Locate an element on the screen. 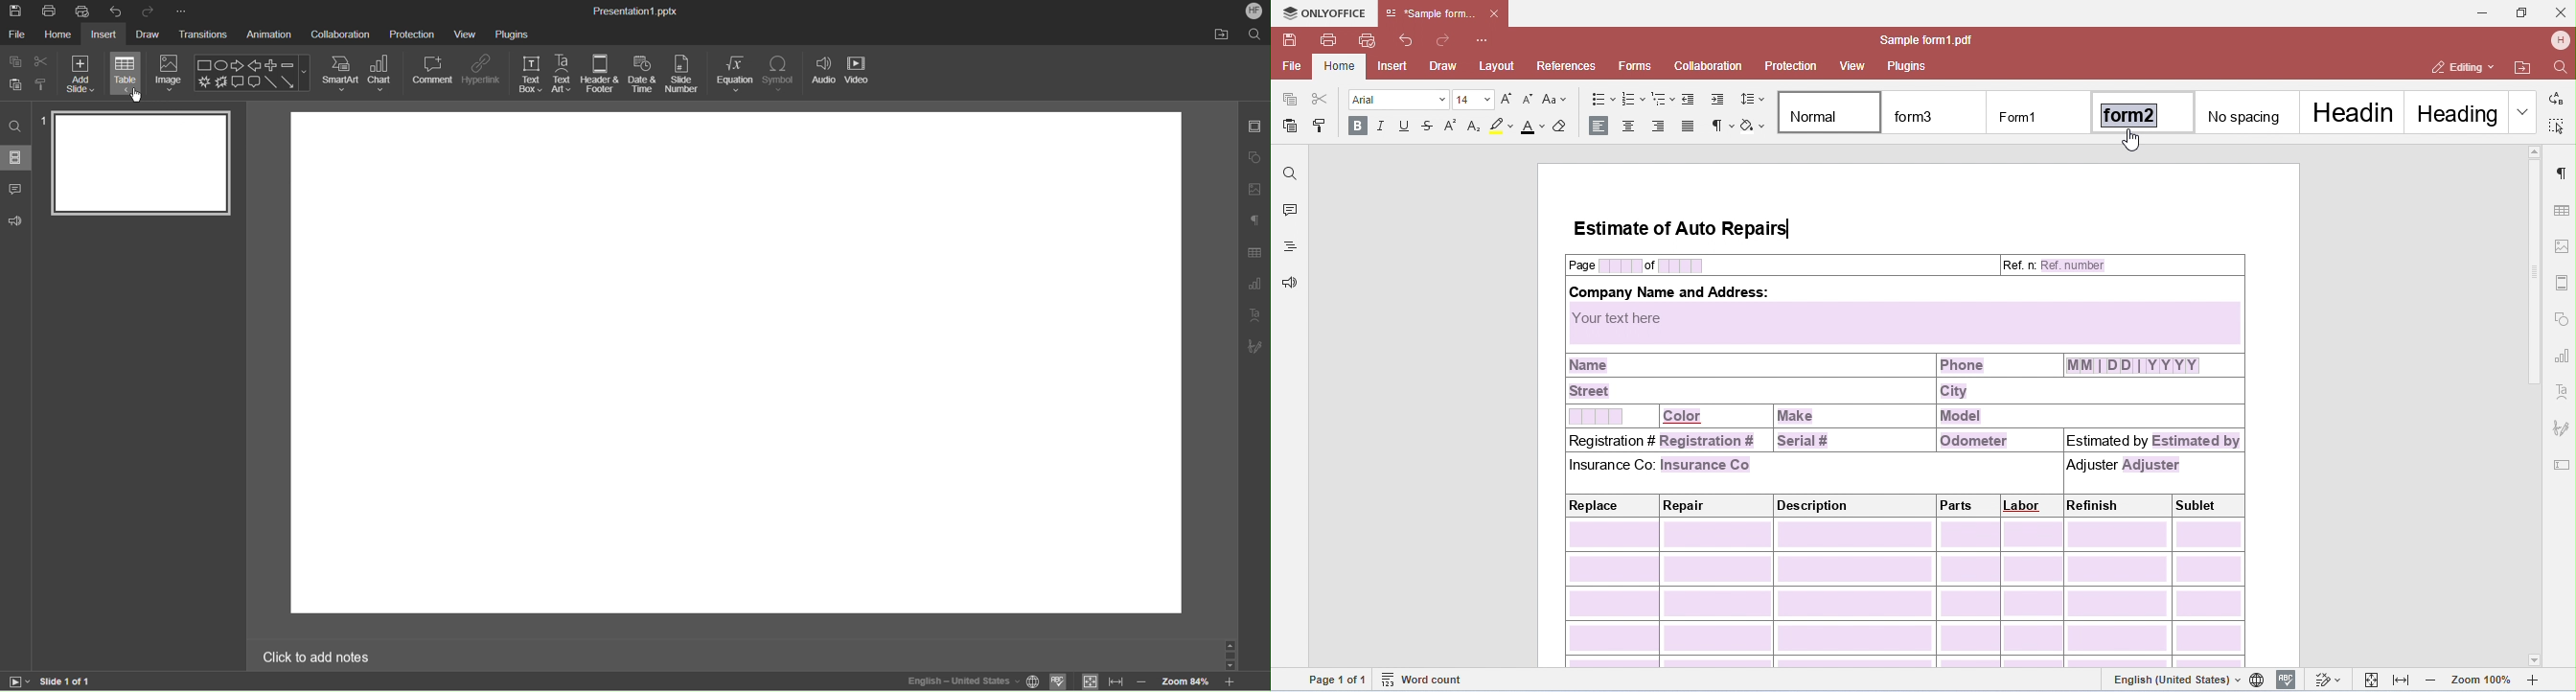  Cursor is located at coordinates (134, 96).